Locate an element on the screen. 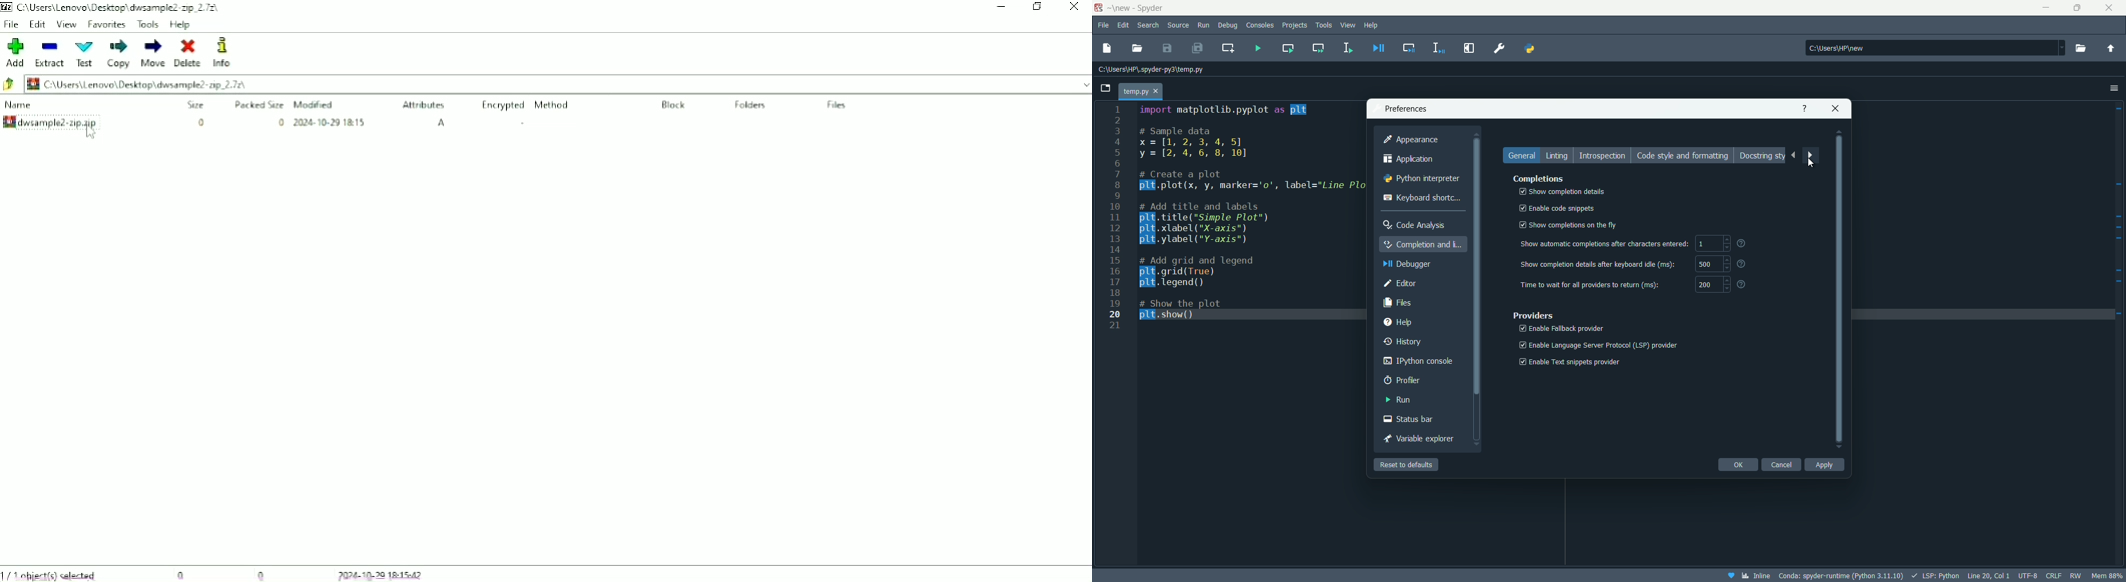 The height and width of the screenshot is (588, 2128). minimize is located at coordinates (2045, 8).